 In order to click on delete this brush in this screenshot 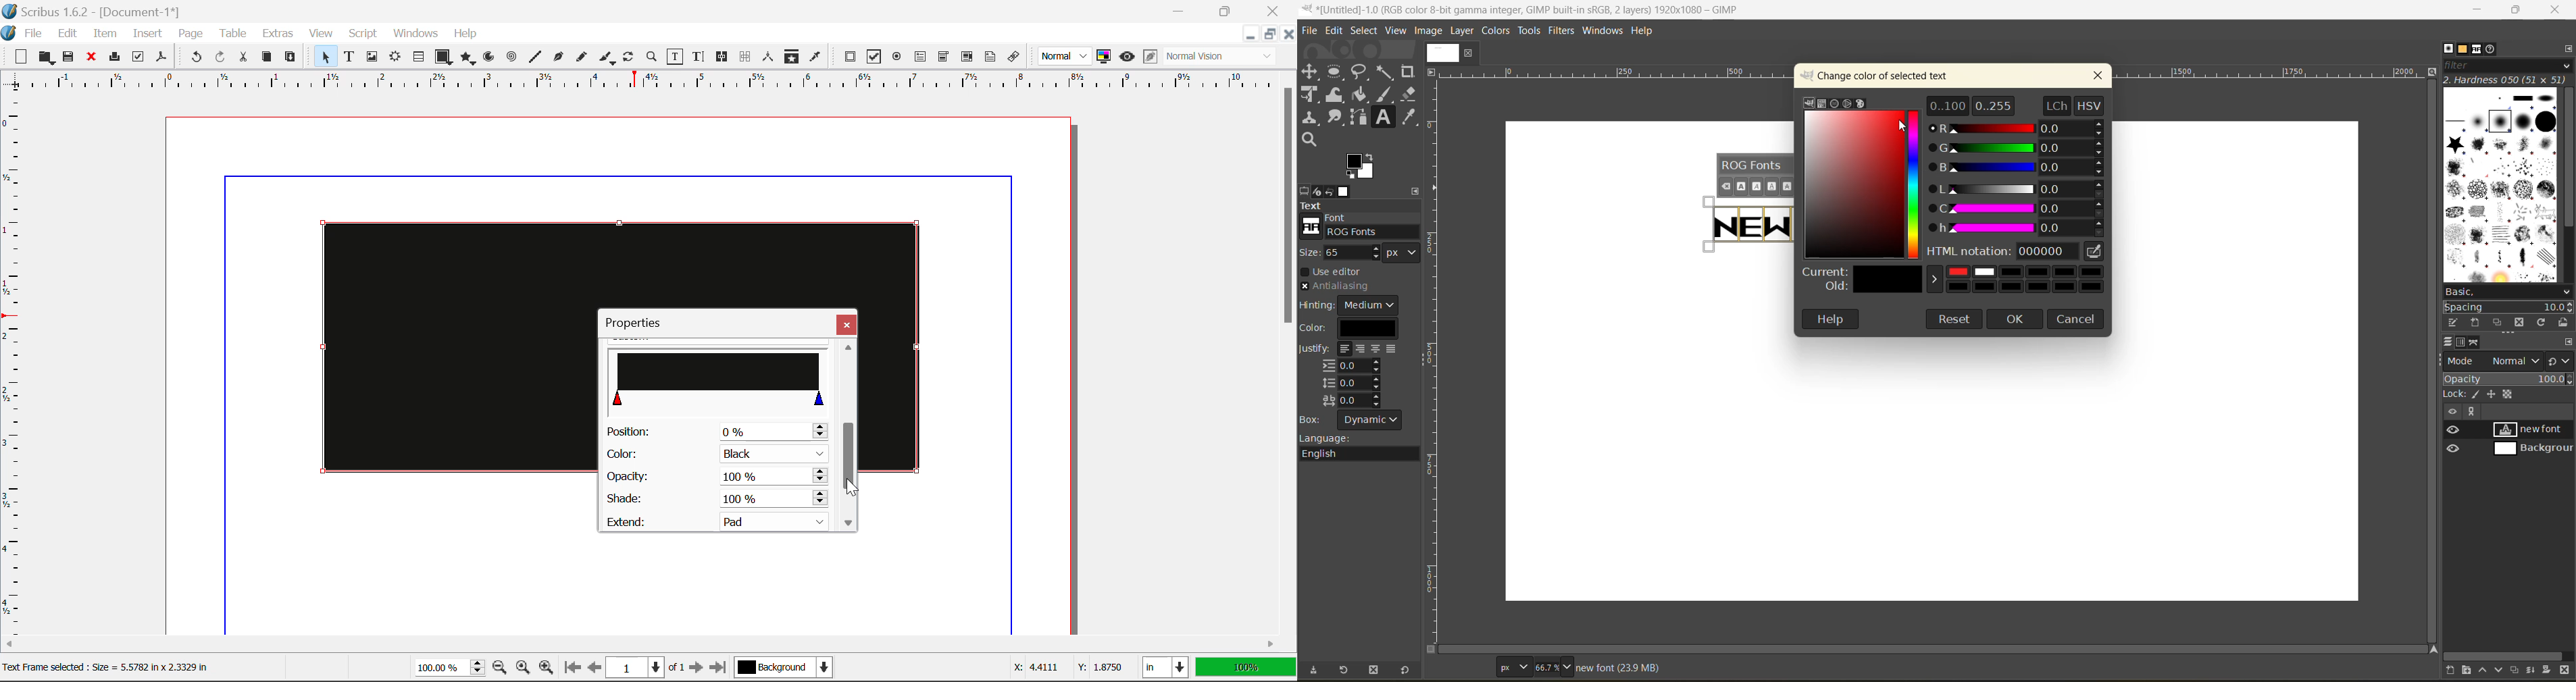, I will do `click(2523, 320)`.